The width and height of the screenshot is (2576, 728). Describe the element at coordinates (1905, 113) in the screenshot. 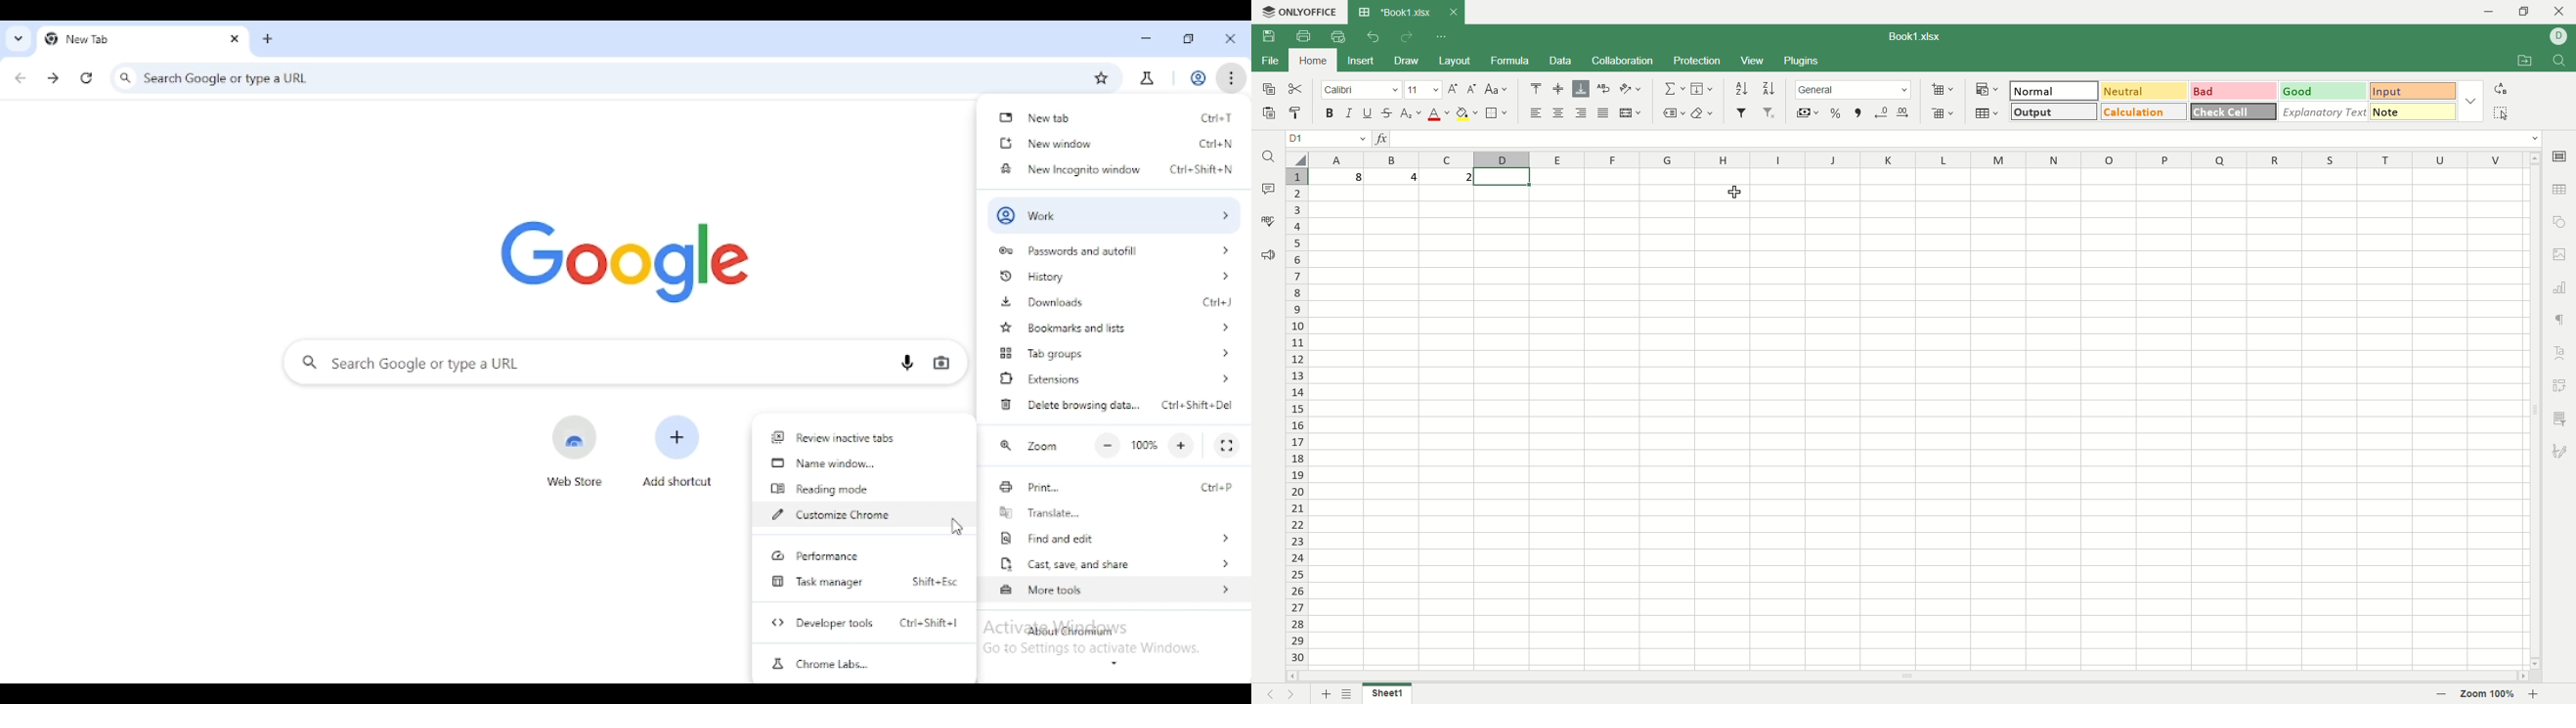

I see `increase decimal` at that location.